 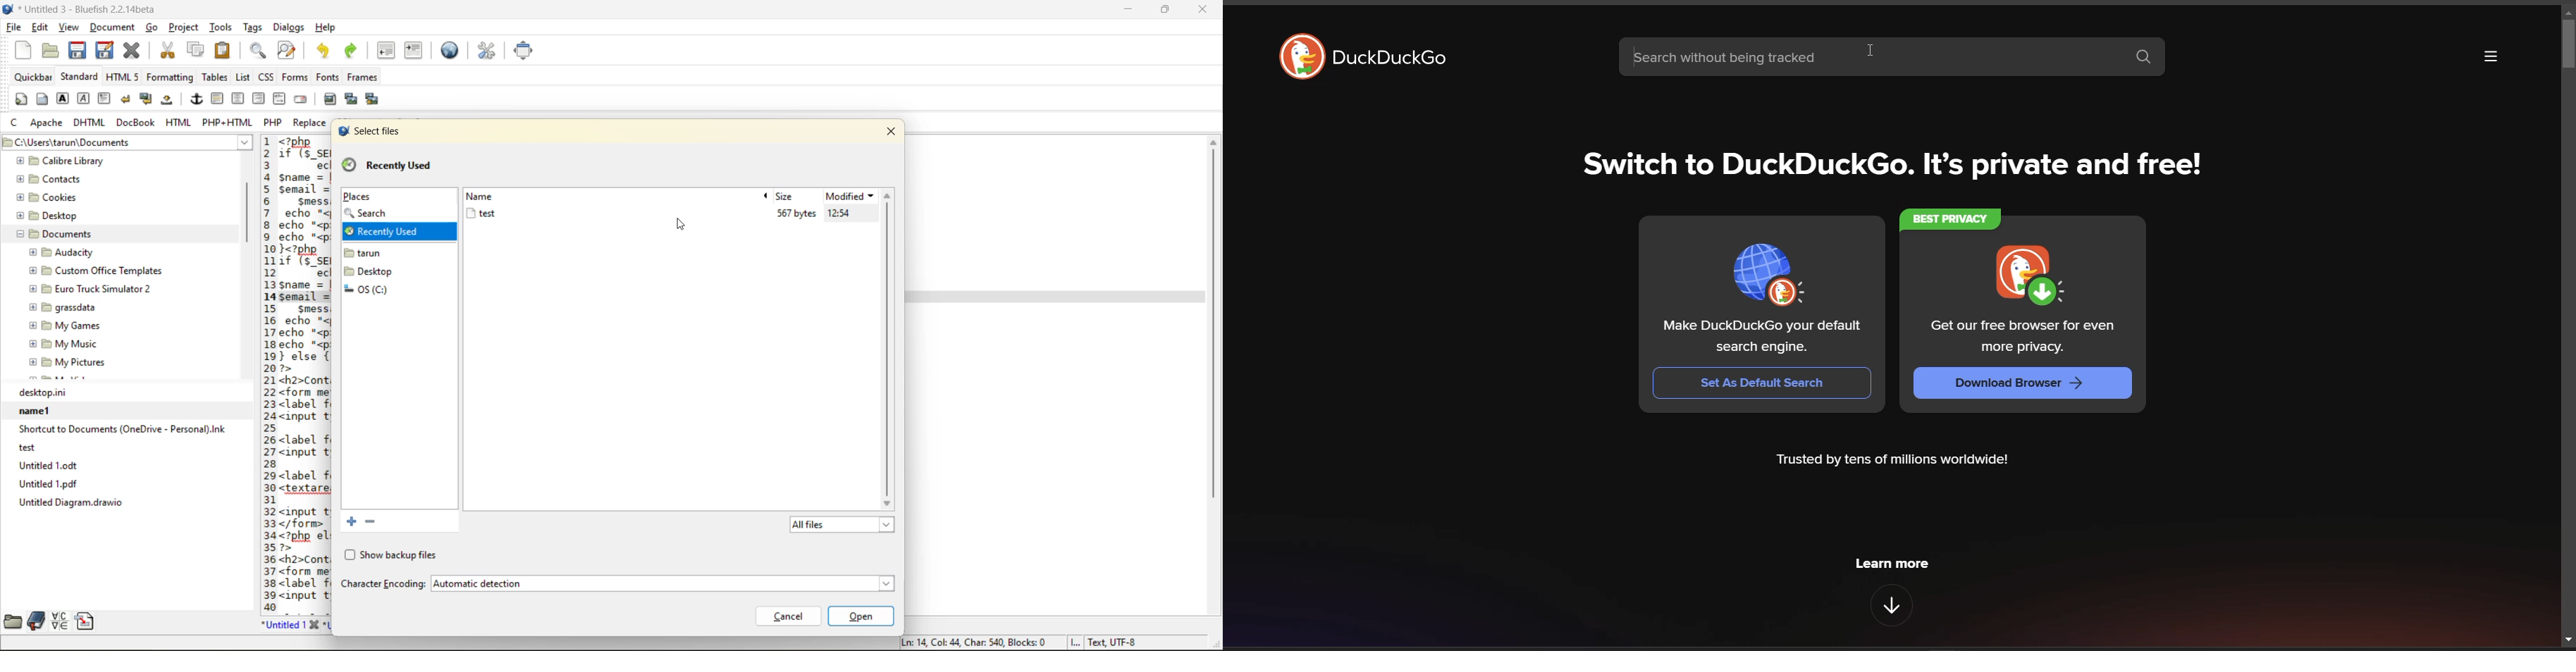 I want to click on dialogs, so click(x=287, y=29).